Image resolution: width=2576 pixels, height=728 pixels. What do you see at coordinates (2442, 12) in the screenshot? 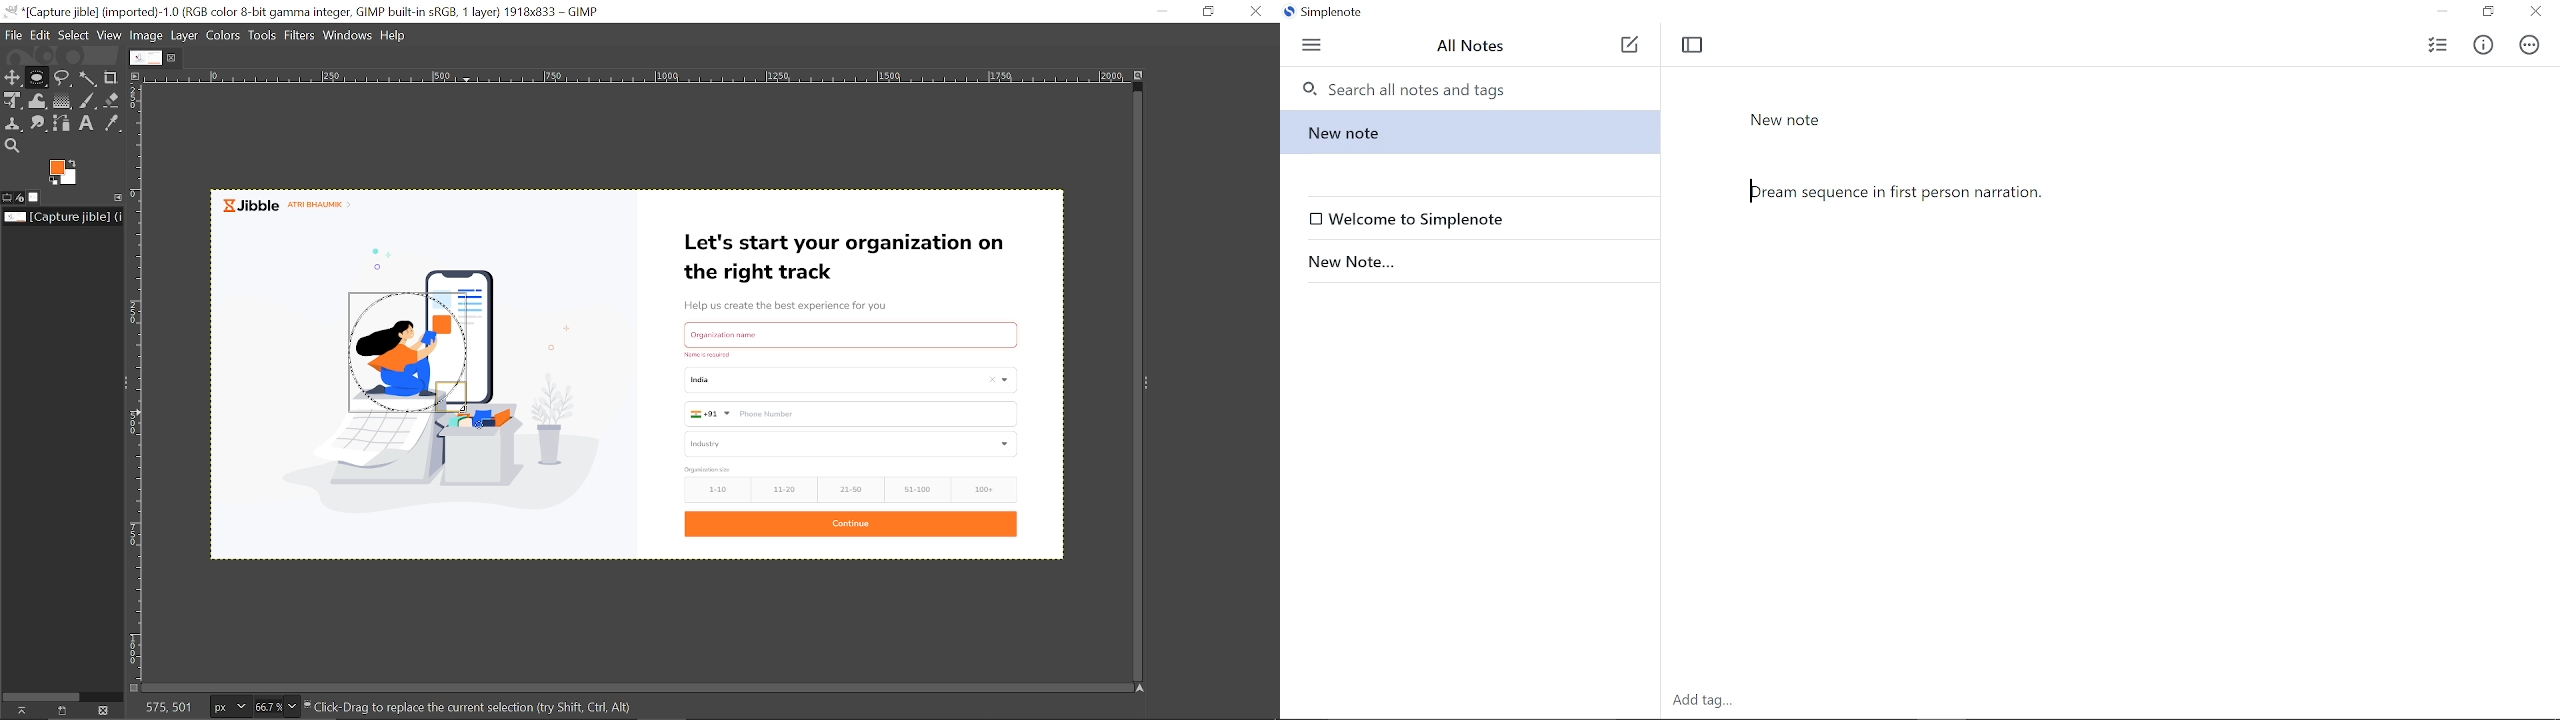
I see `Minimize` at bounding box center [2442, 12].